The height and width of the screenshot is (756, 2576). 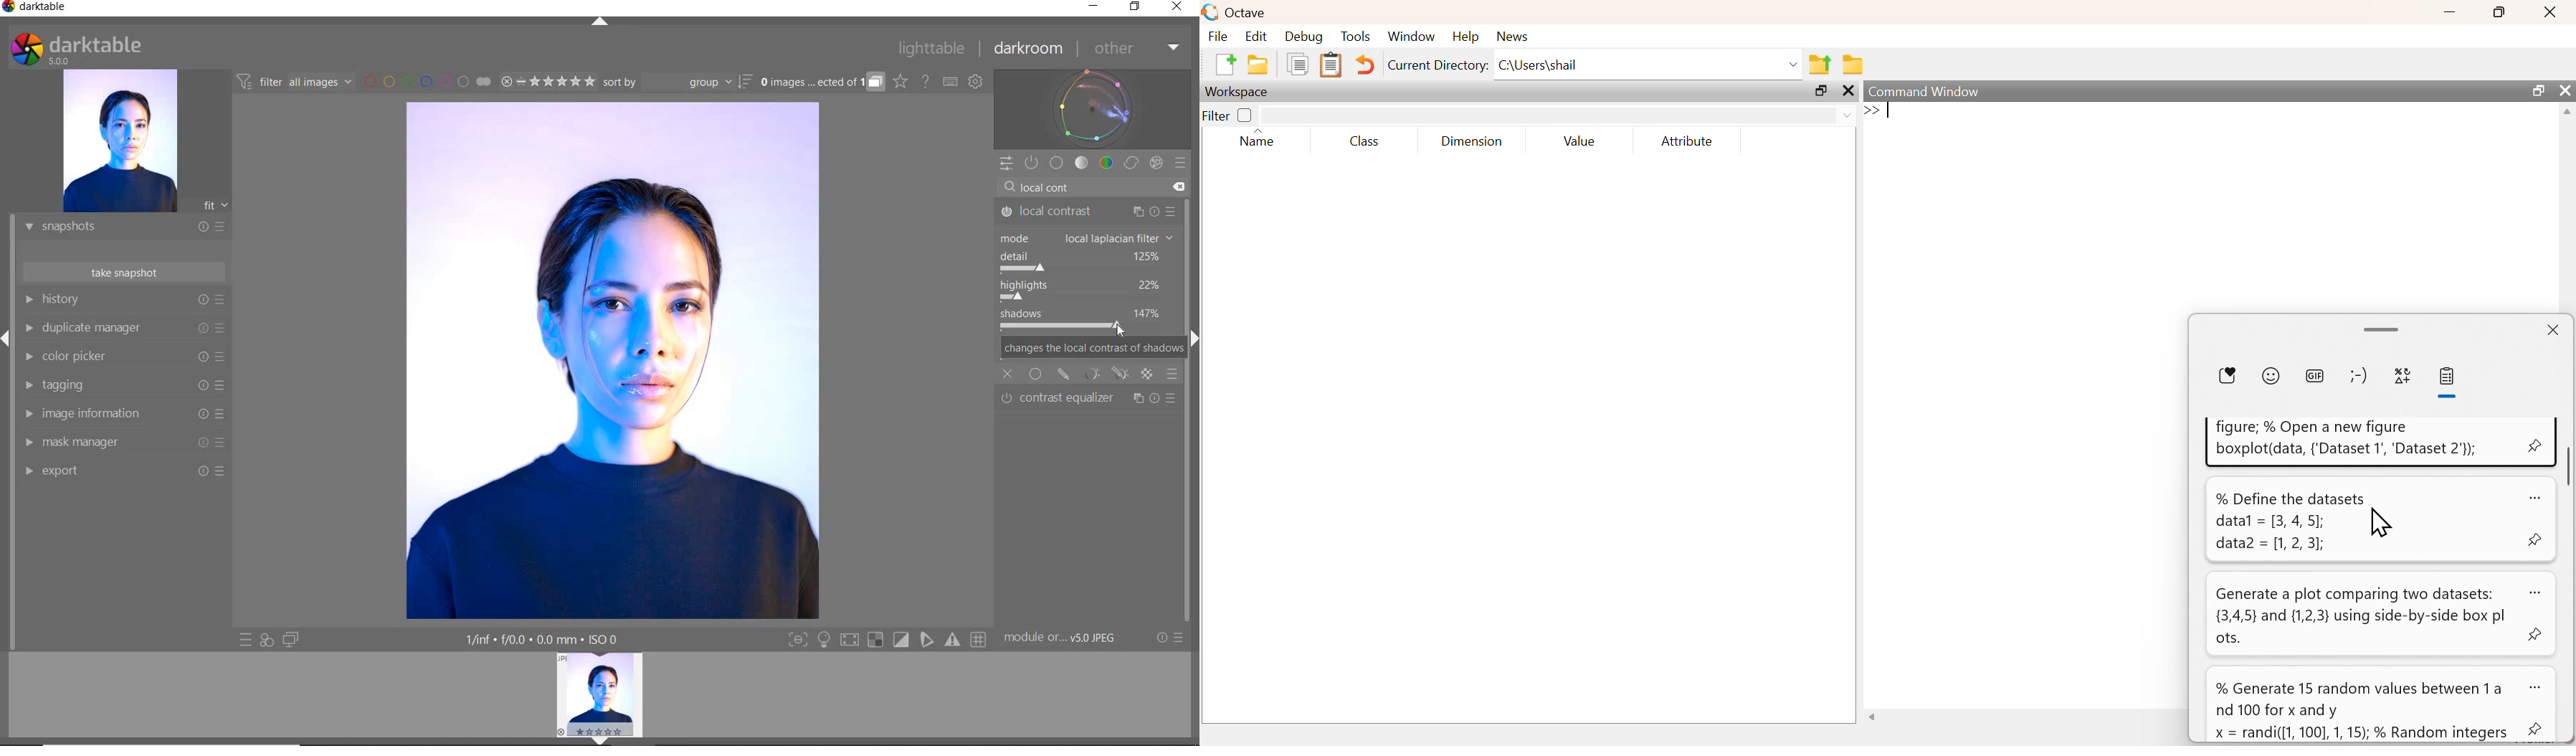 I want to click on more options, so click(x=2537, y=592).